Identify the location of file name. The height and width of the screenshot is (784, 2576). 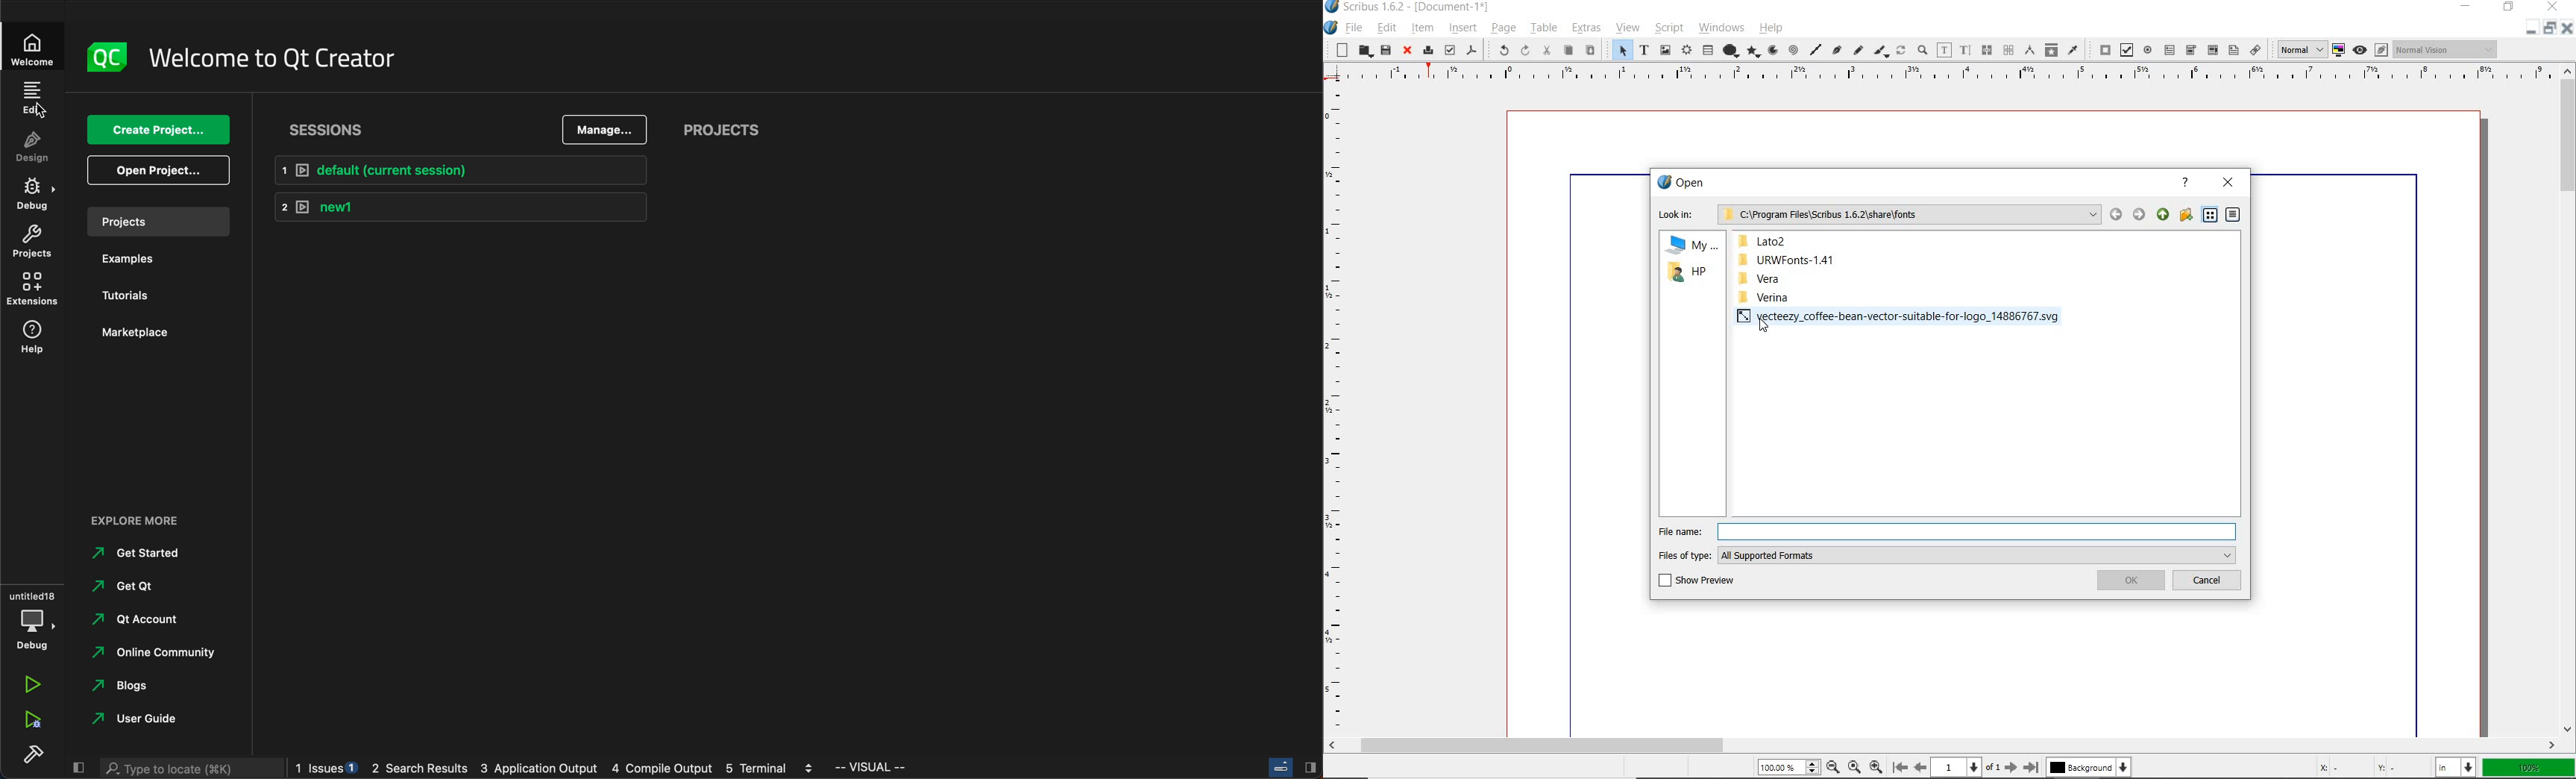
(1946, 533).